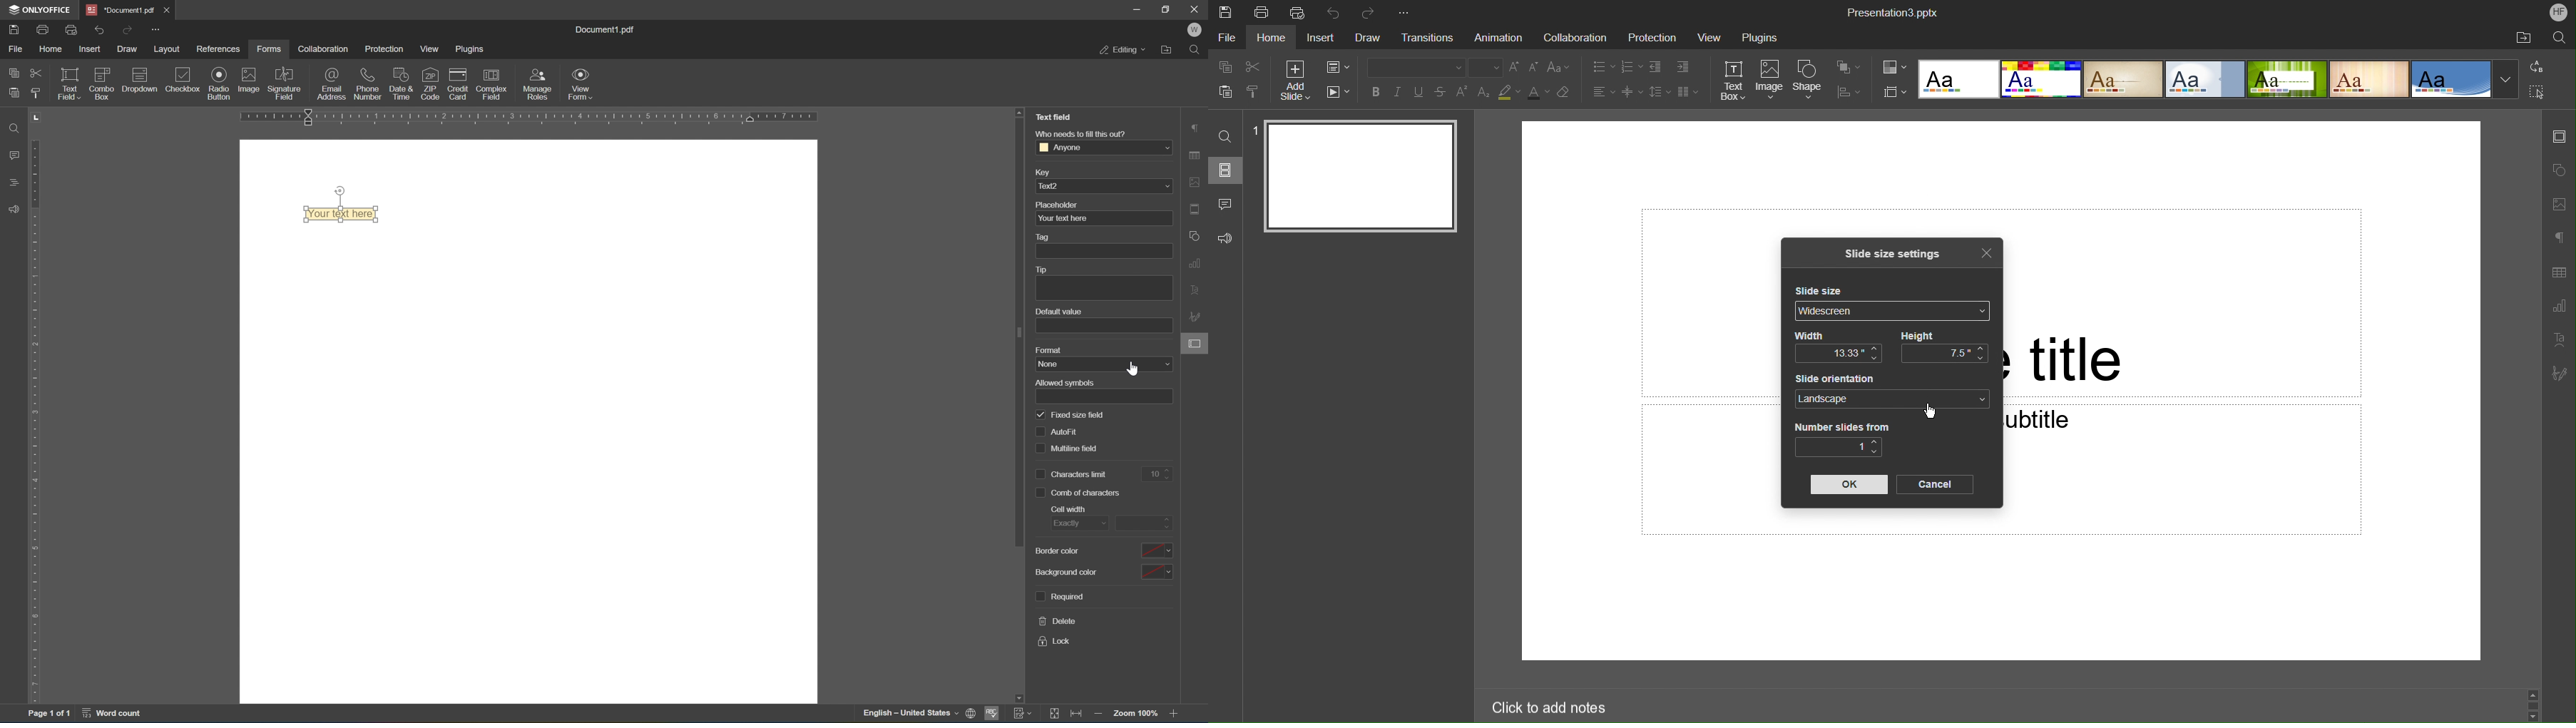 The width and height of the screenshot is (2576, 728). Describe the element at coordinates (538, 83) in the screenshot. I see `manage roles` at that location.